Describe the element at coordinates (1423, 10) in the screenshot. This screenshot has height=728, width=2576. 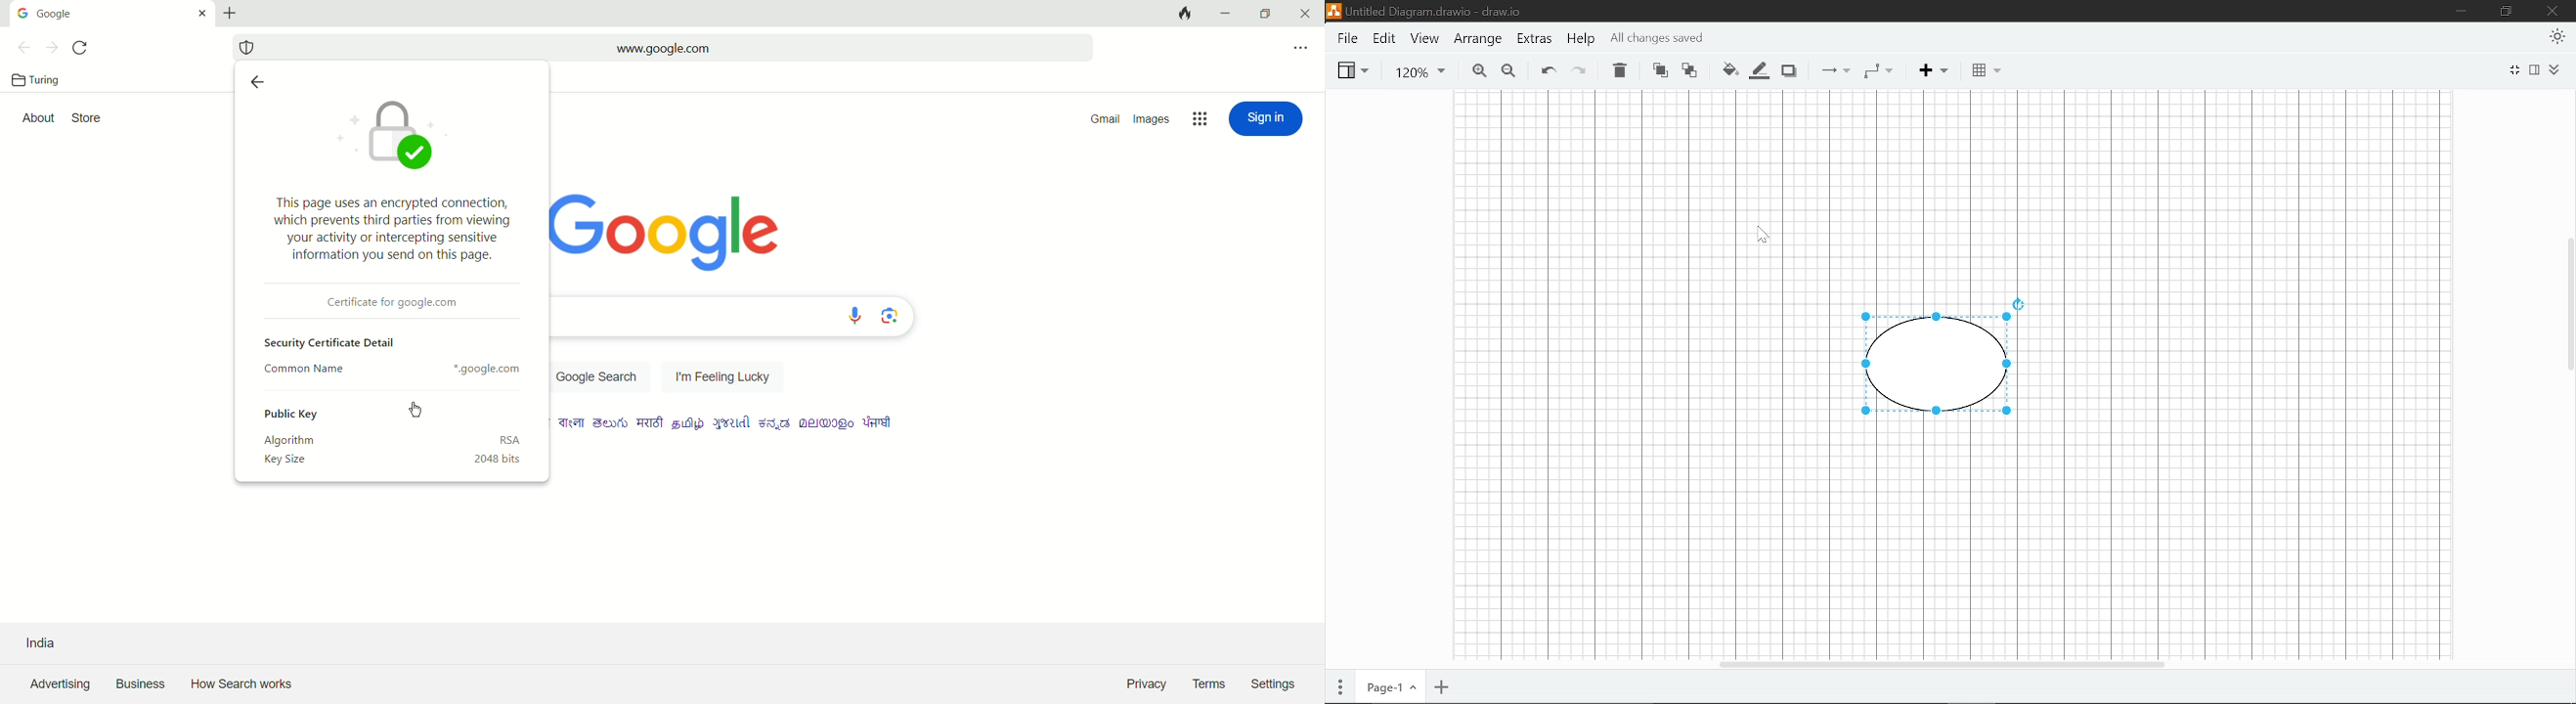
I see `File name -Untitled Diagram.drawio - draw.io` at that location.